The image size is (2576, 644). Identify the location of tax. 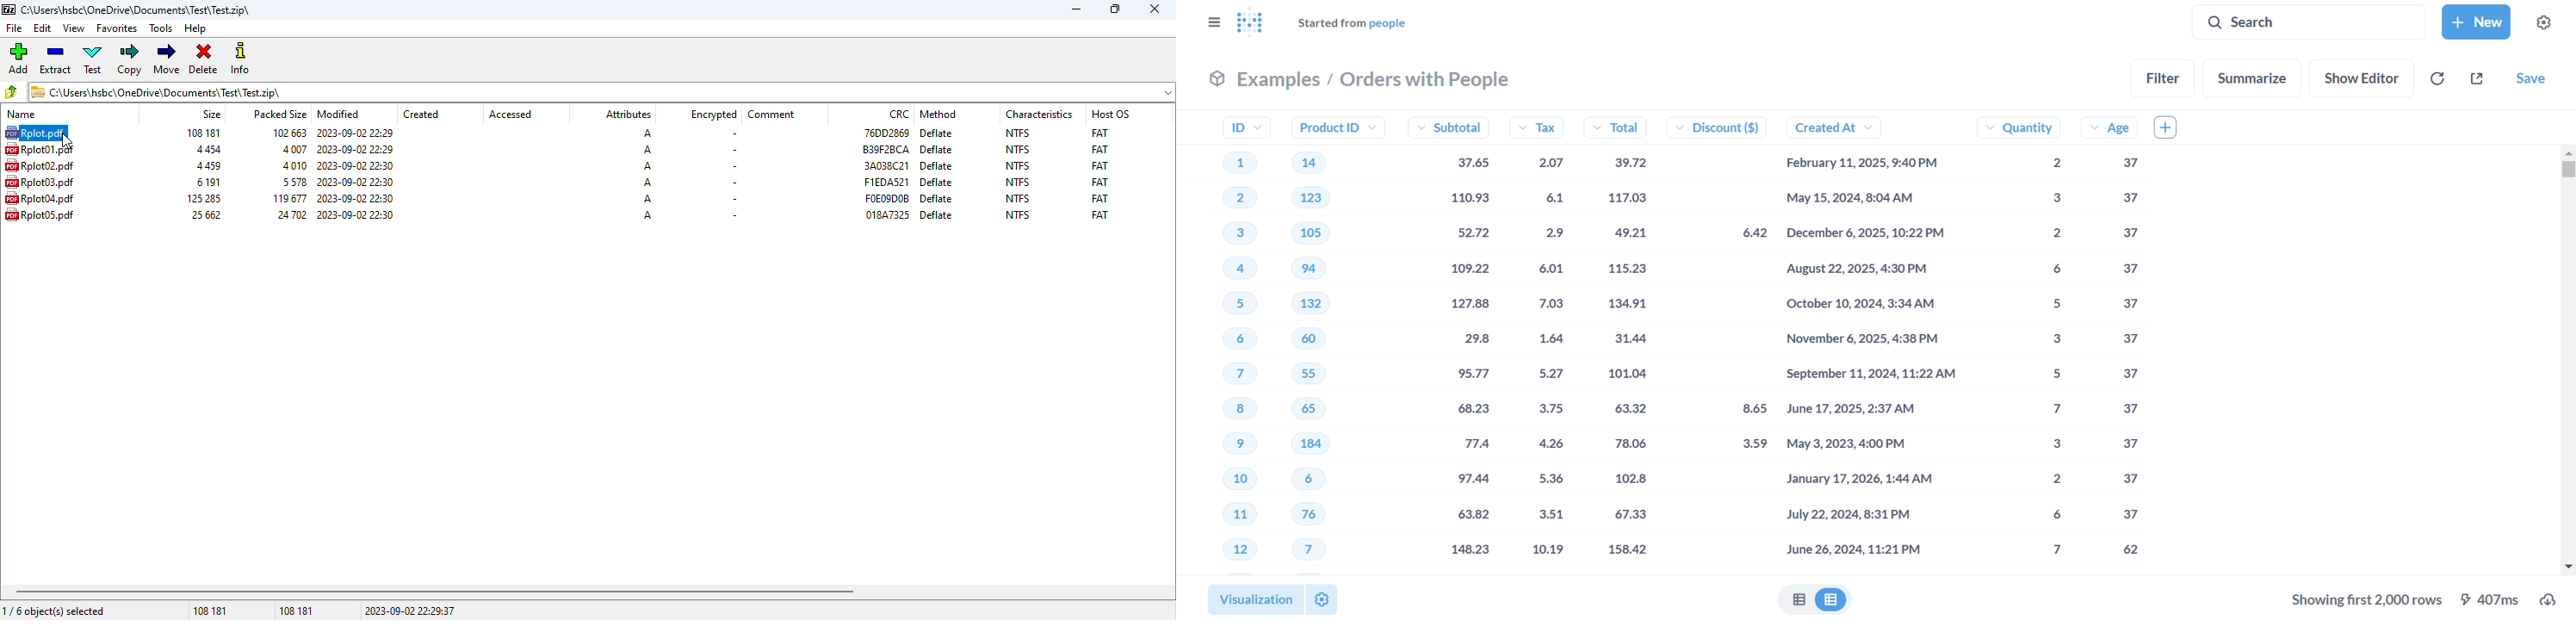
(1545, 344).